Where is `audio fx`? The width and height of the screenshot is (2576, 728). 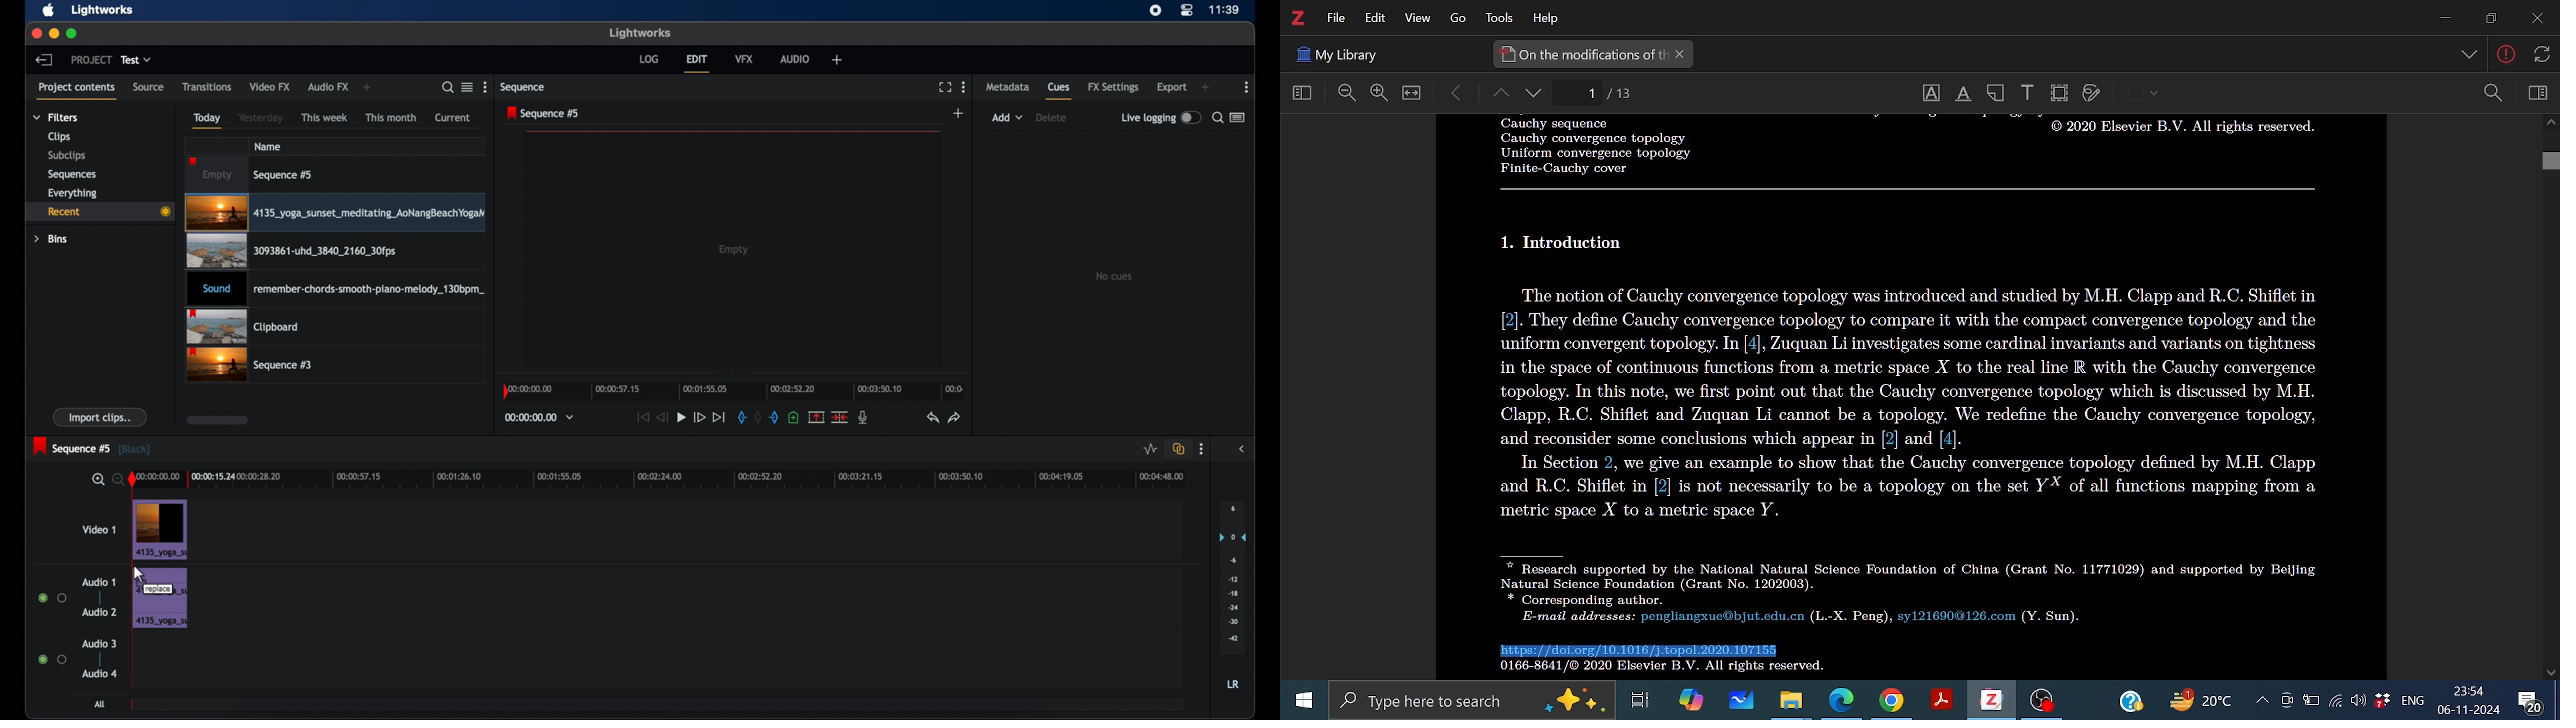
audio fx is located at coordinates (327, 87).